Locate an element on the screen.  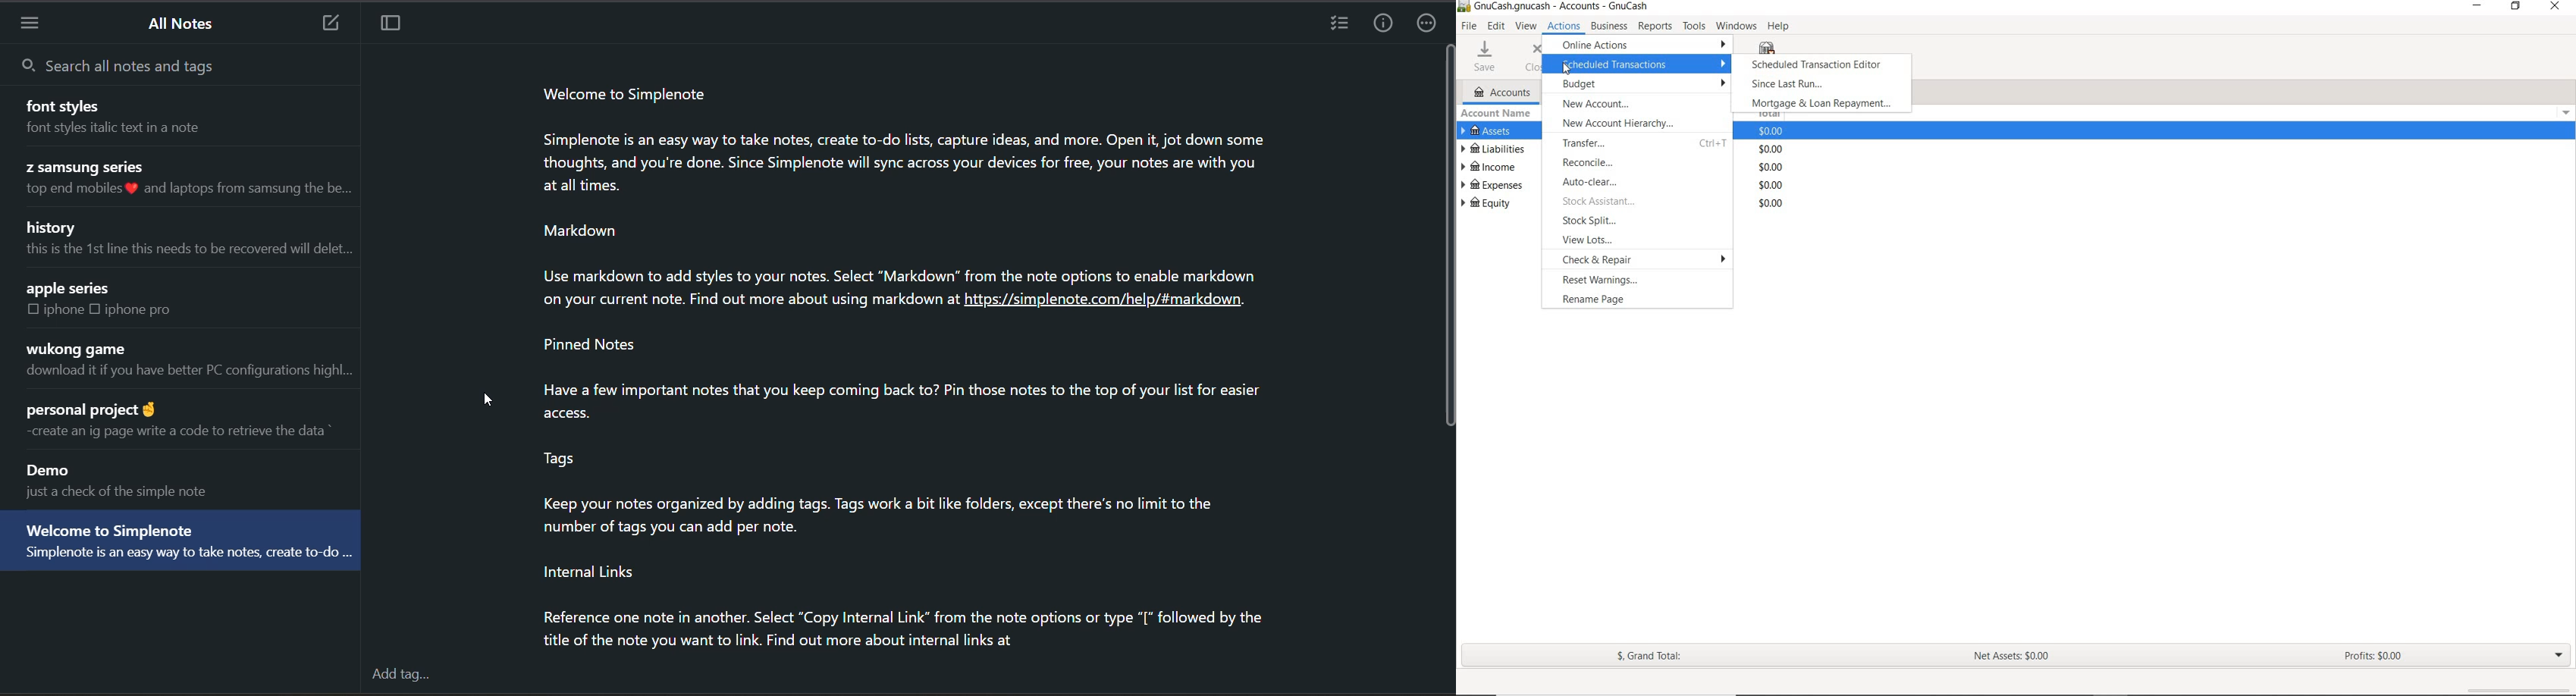
ACTIONS is located at coordinates (1564, 28).